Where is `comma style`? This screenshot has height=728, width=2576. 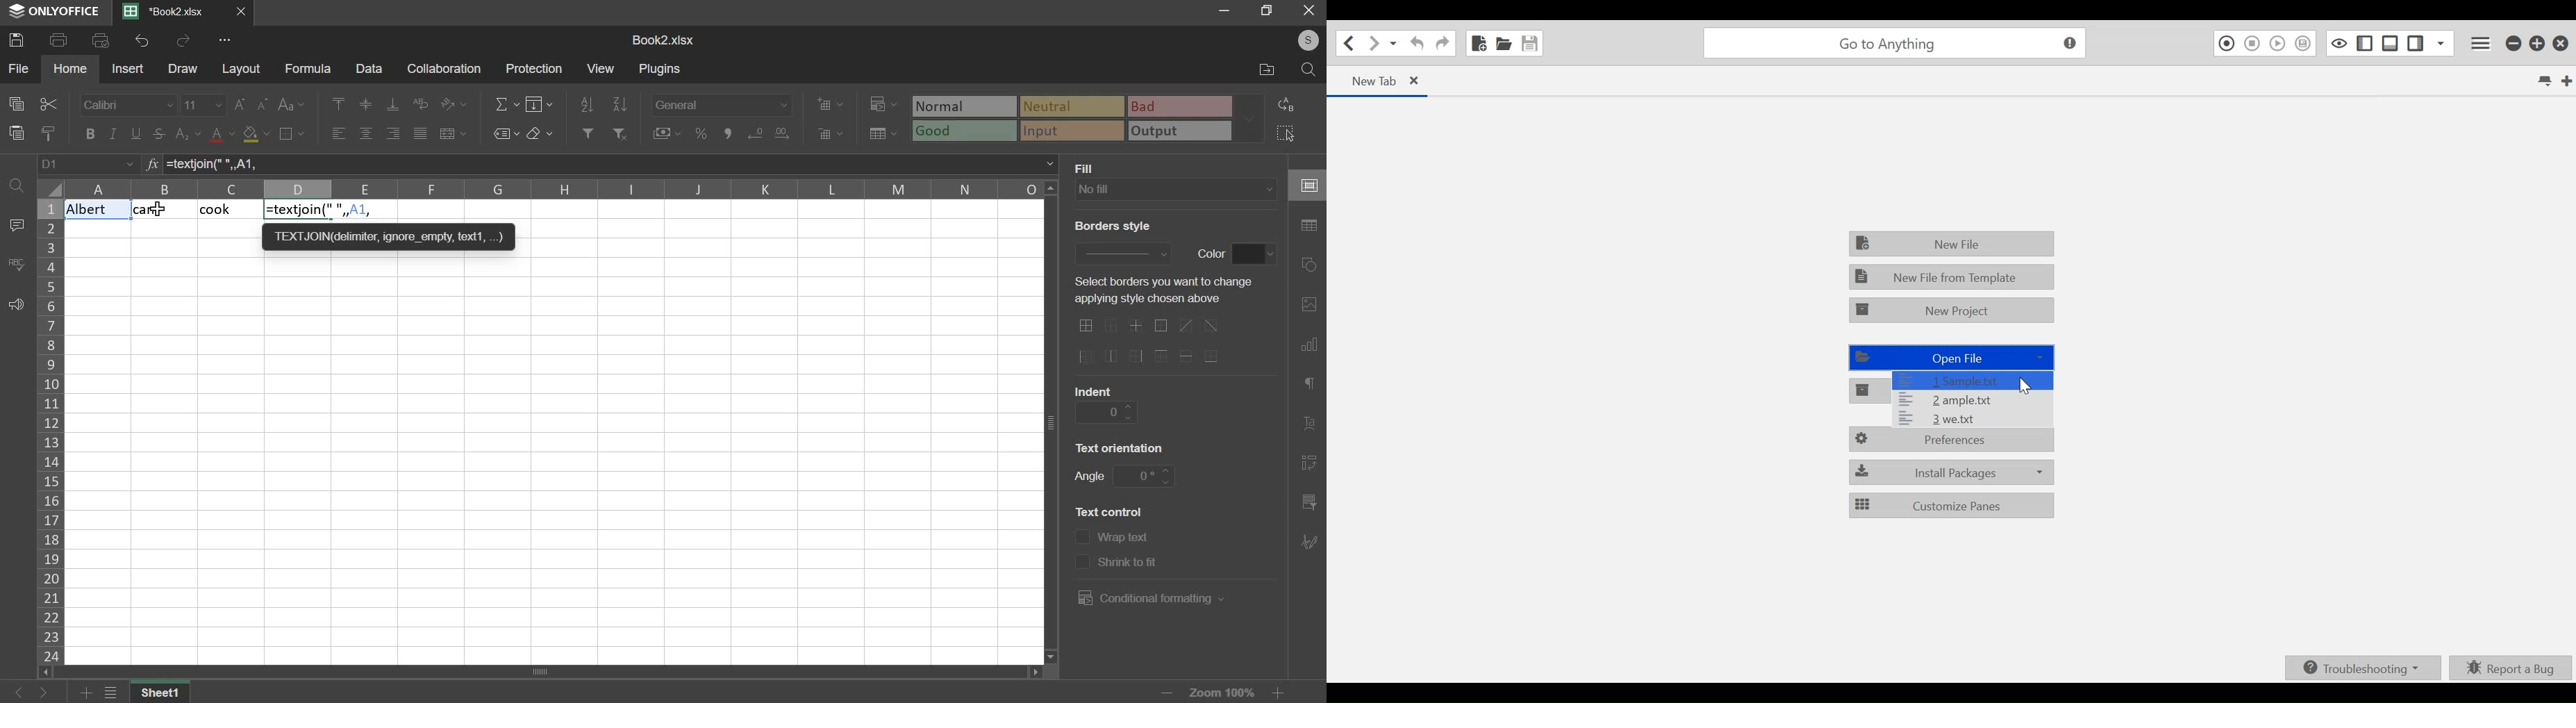
comma style is located at coordinates (731, 133).